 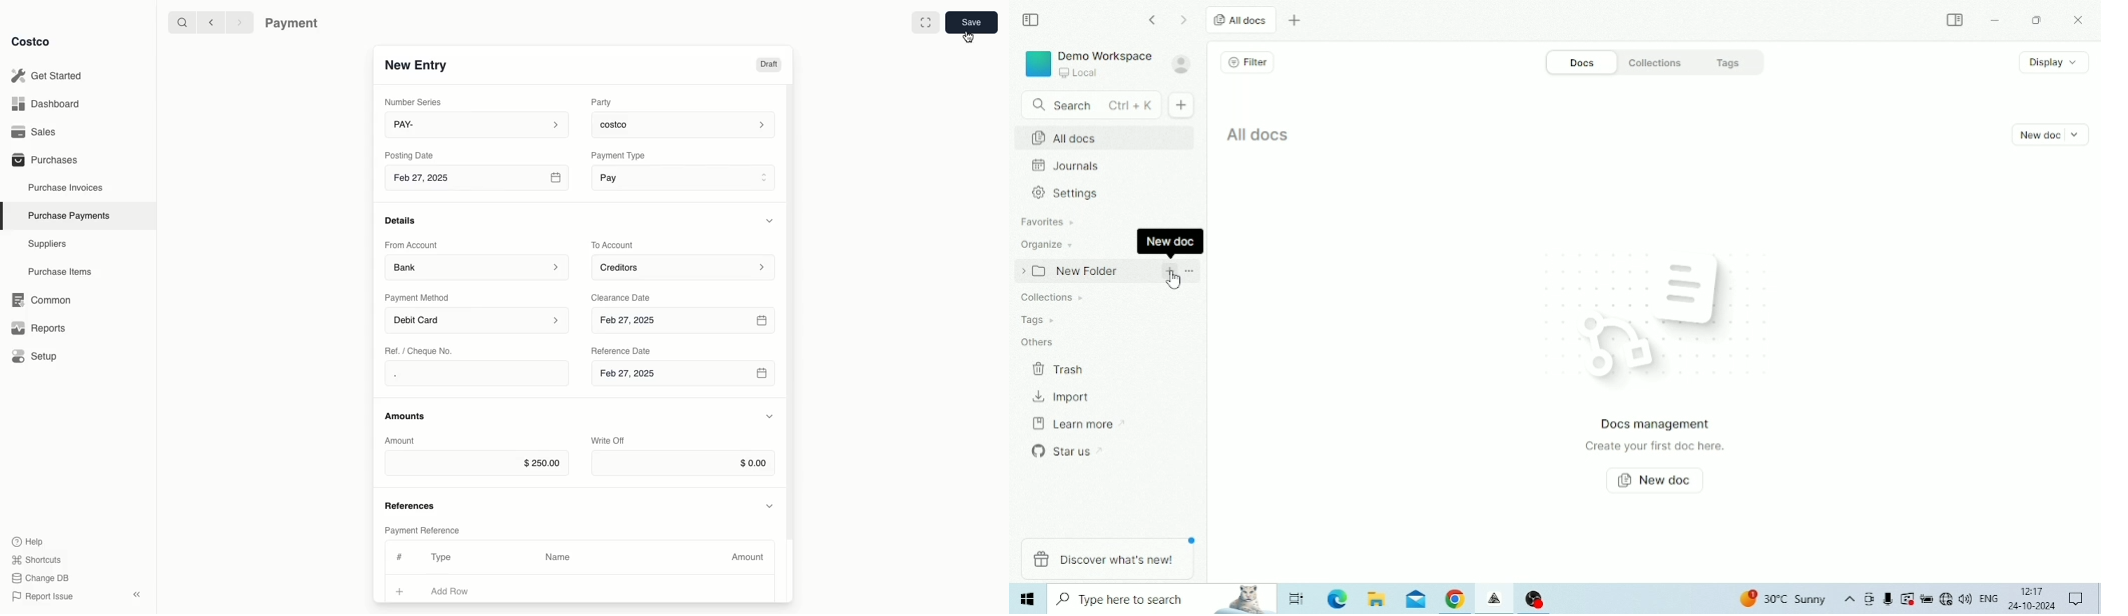 What do you see at coordinates (772, 220) in the screenshot?
I see `Hide` at bounding box center [772, 220].